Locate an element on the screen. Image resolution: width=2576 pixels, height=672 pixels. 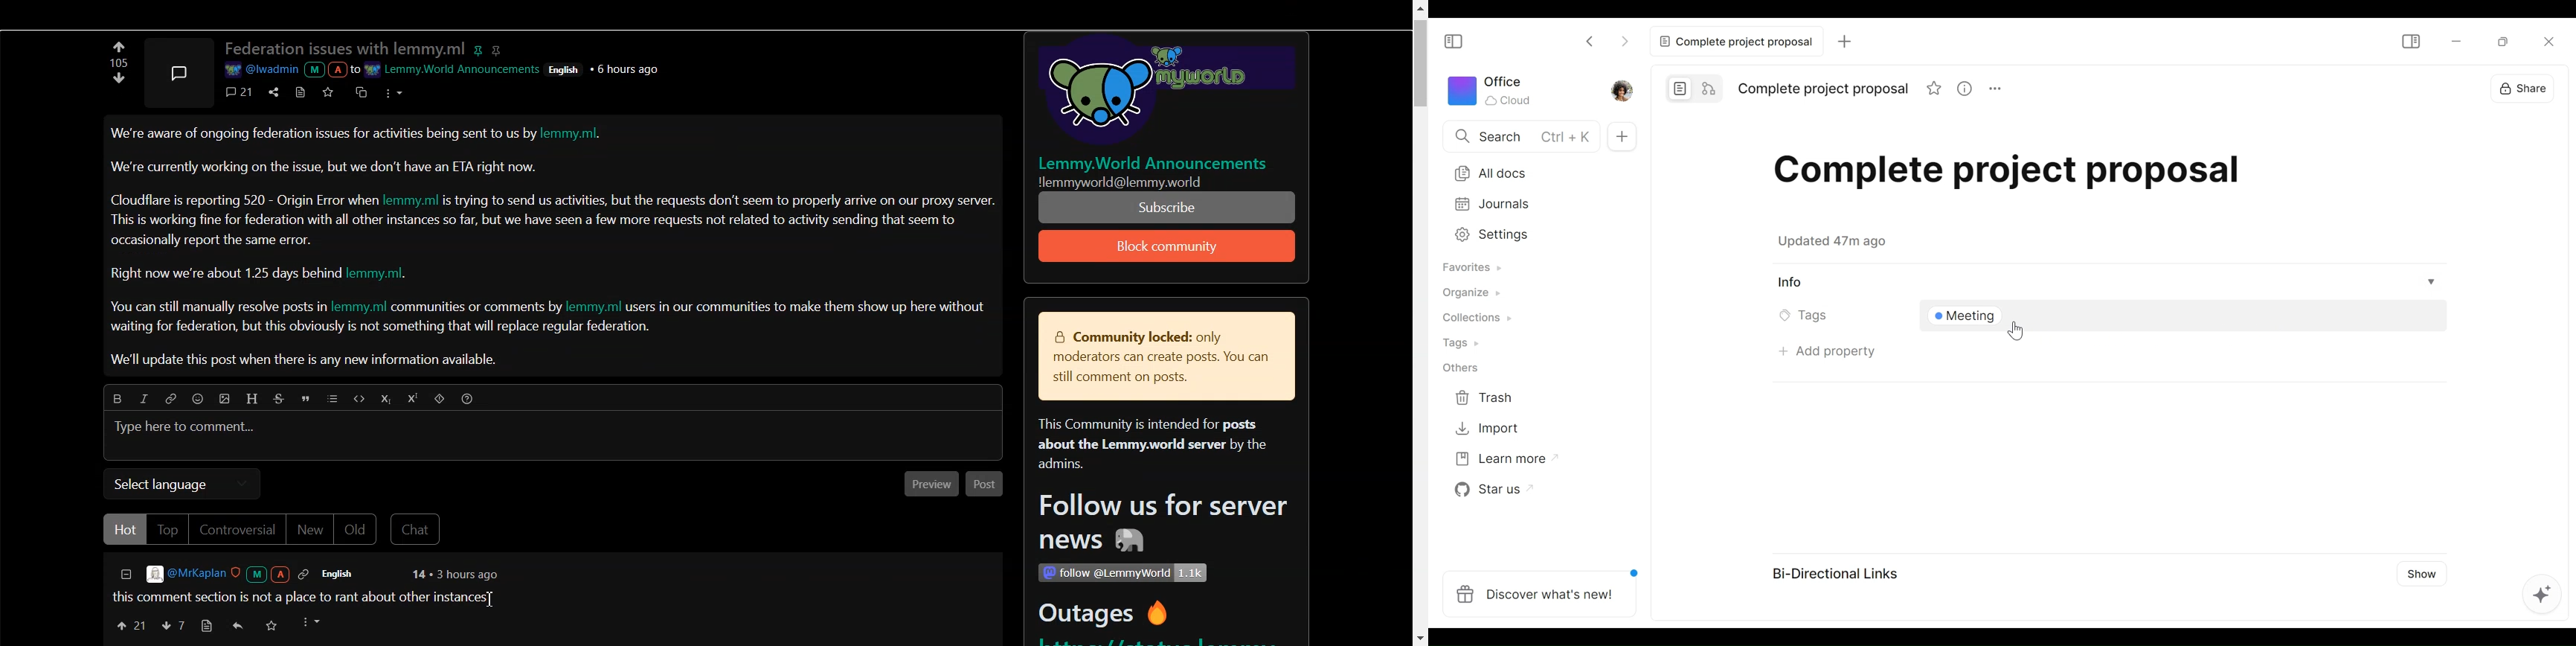
Strike through is located at coordinates (281, 399).